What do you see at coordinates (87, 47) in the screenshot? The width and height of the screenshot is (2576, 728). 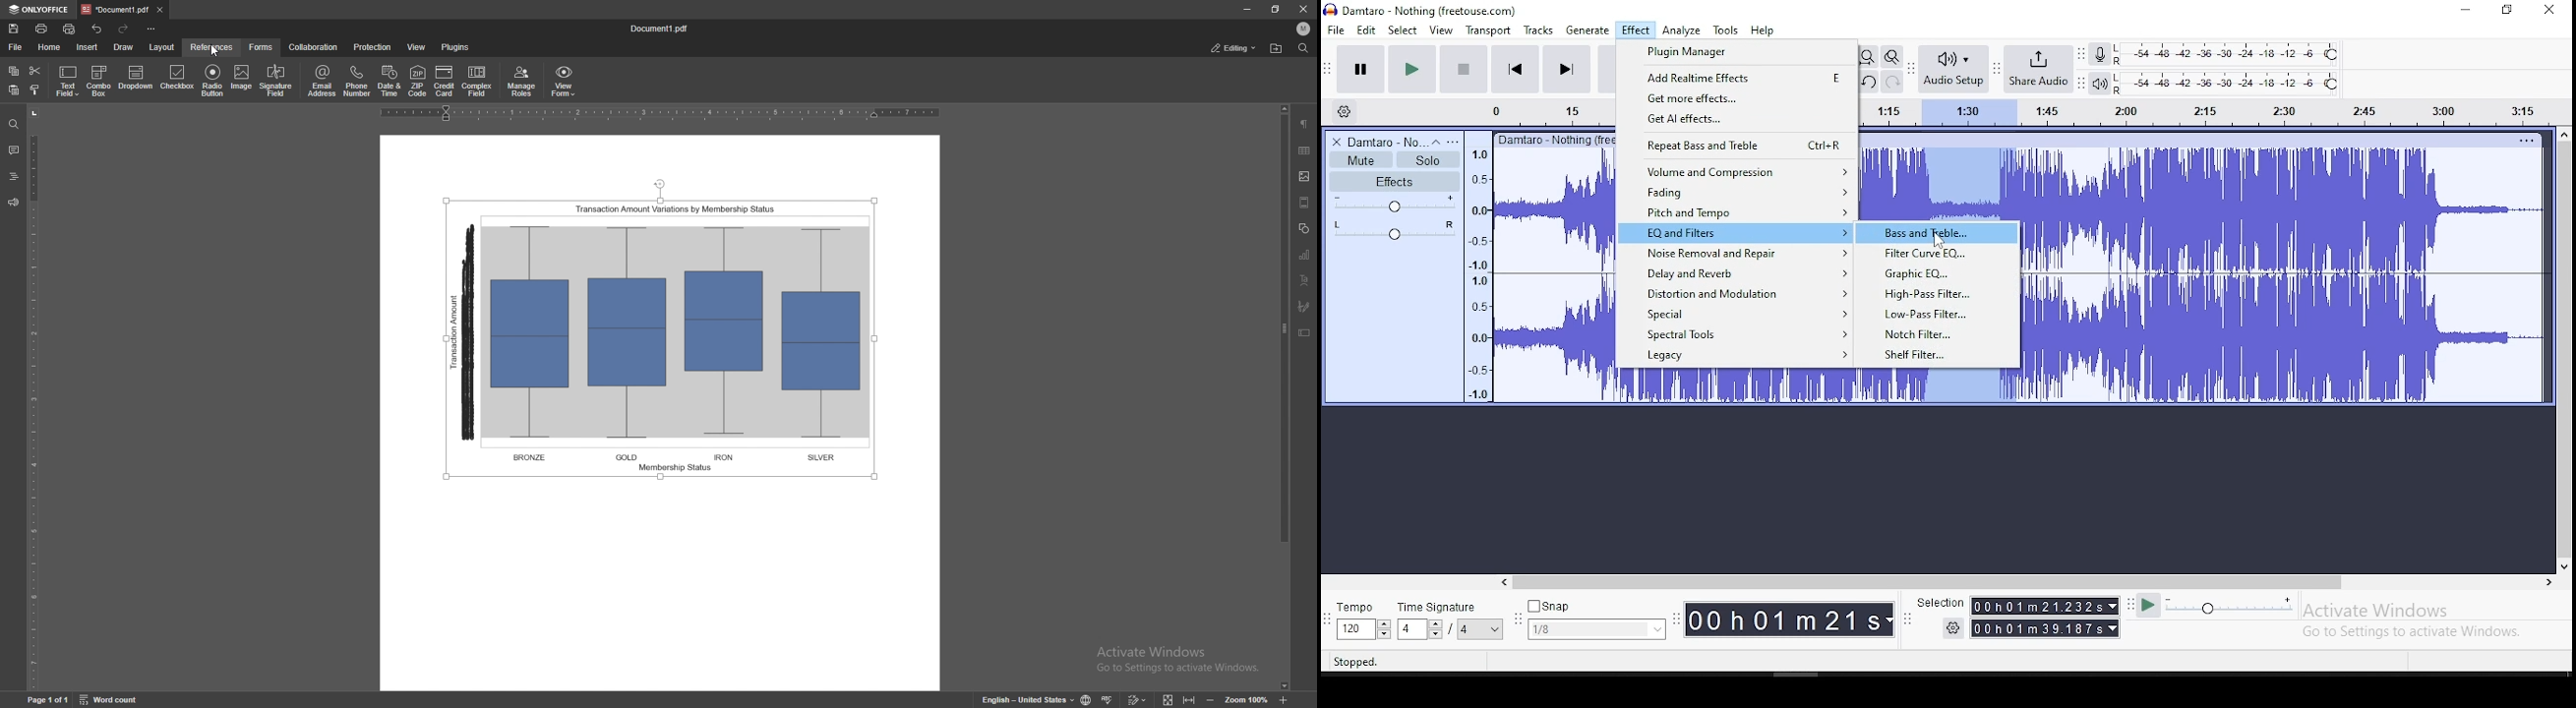 I see `insert` at bounding box center [87, 47].